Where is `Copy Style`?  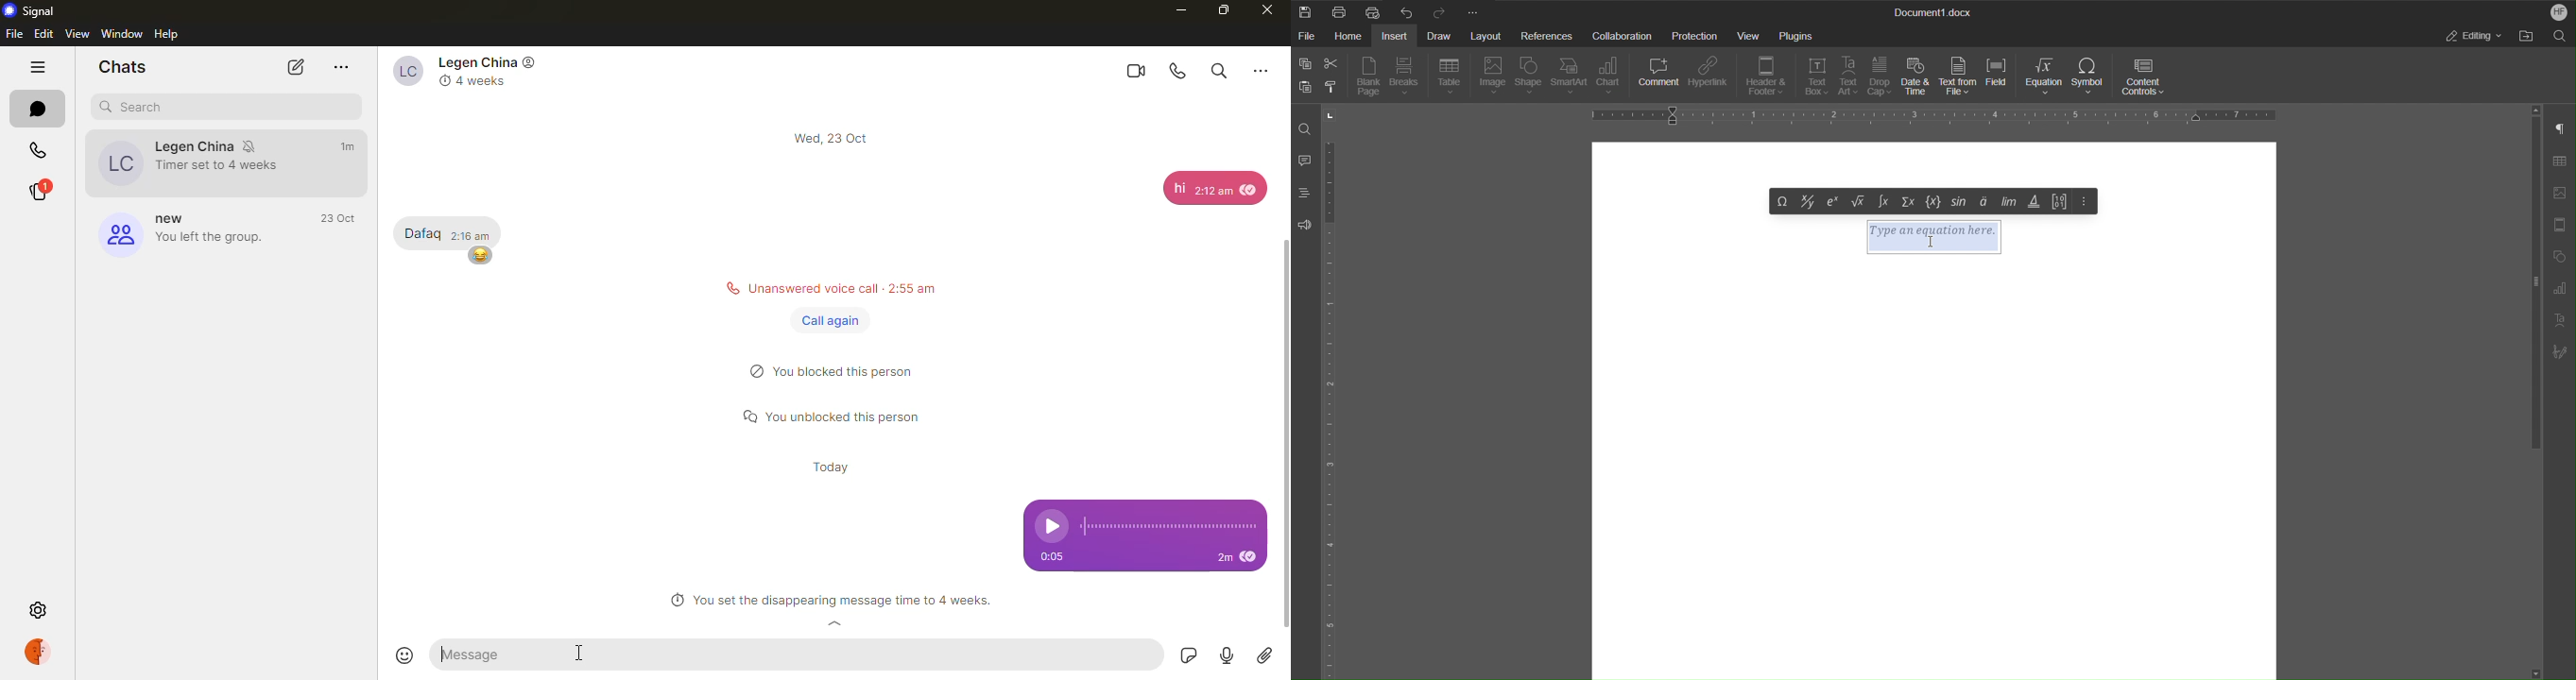
Copy Style is located at coordinates (1332, 87).